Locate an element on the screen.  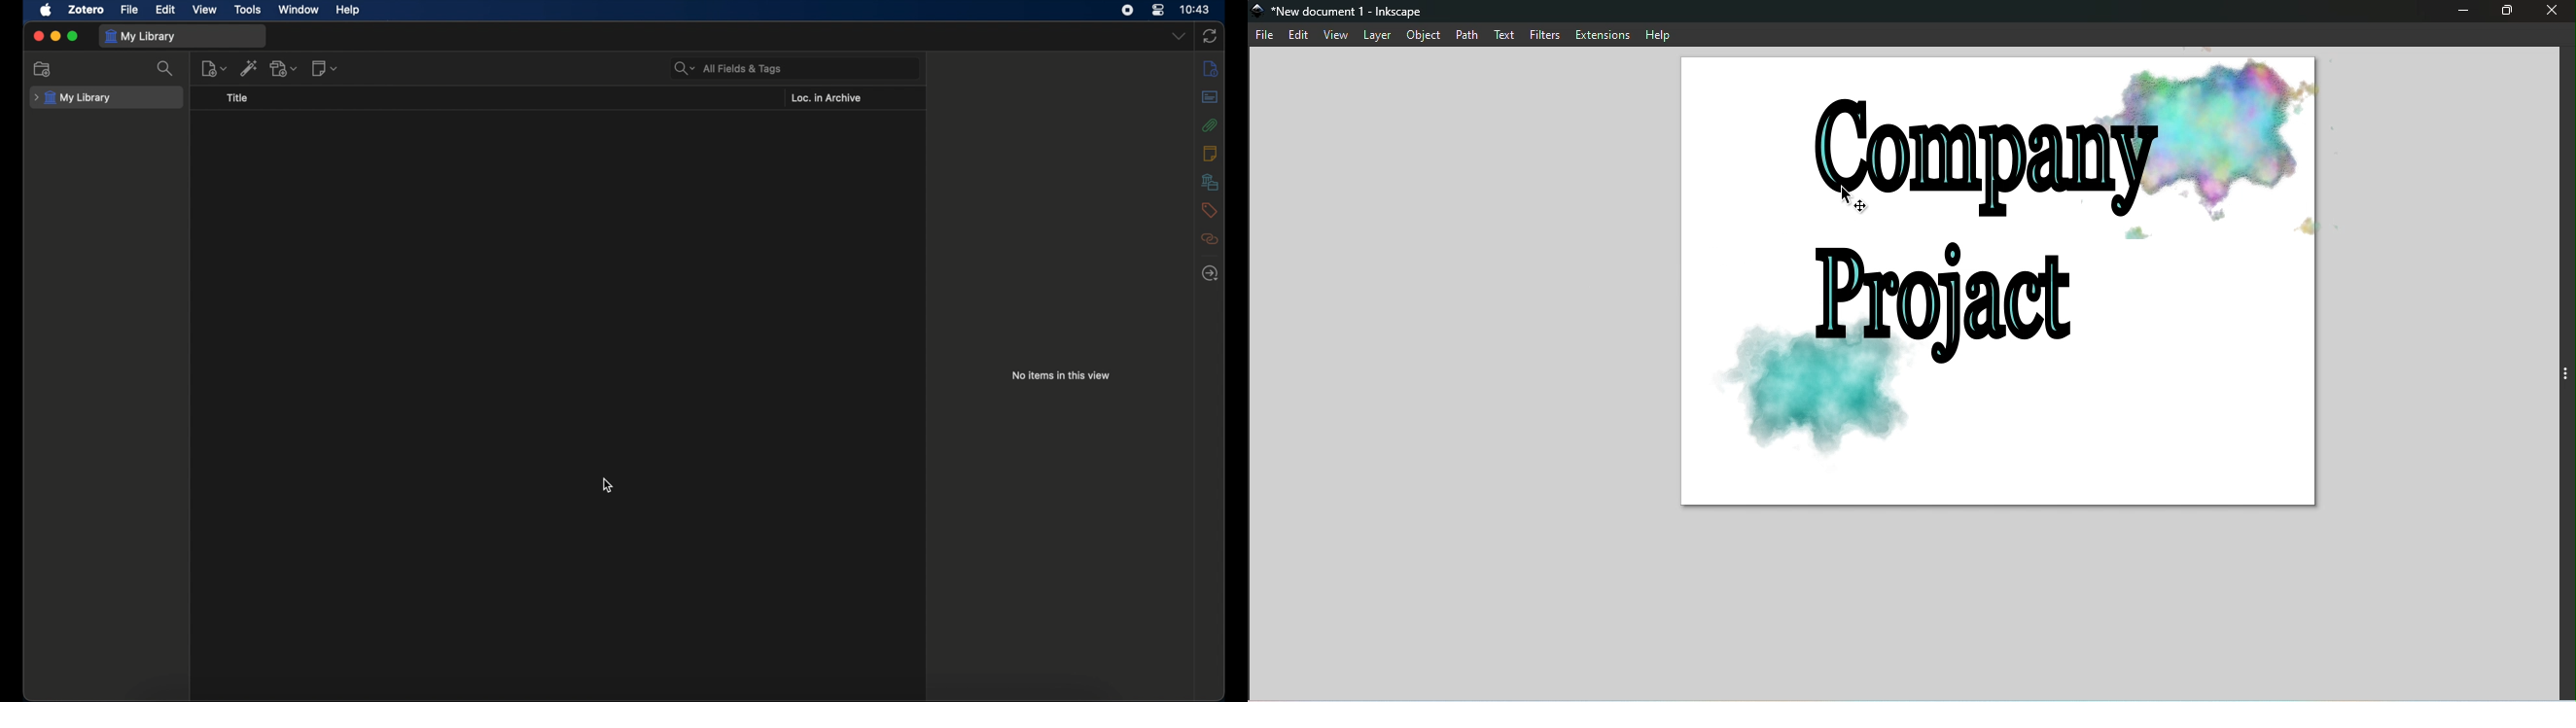
related is located at coordinates (1210, 239).